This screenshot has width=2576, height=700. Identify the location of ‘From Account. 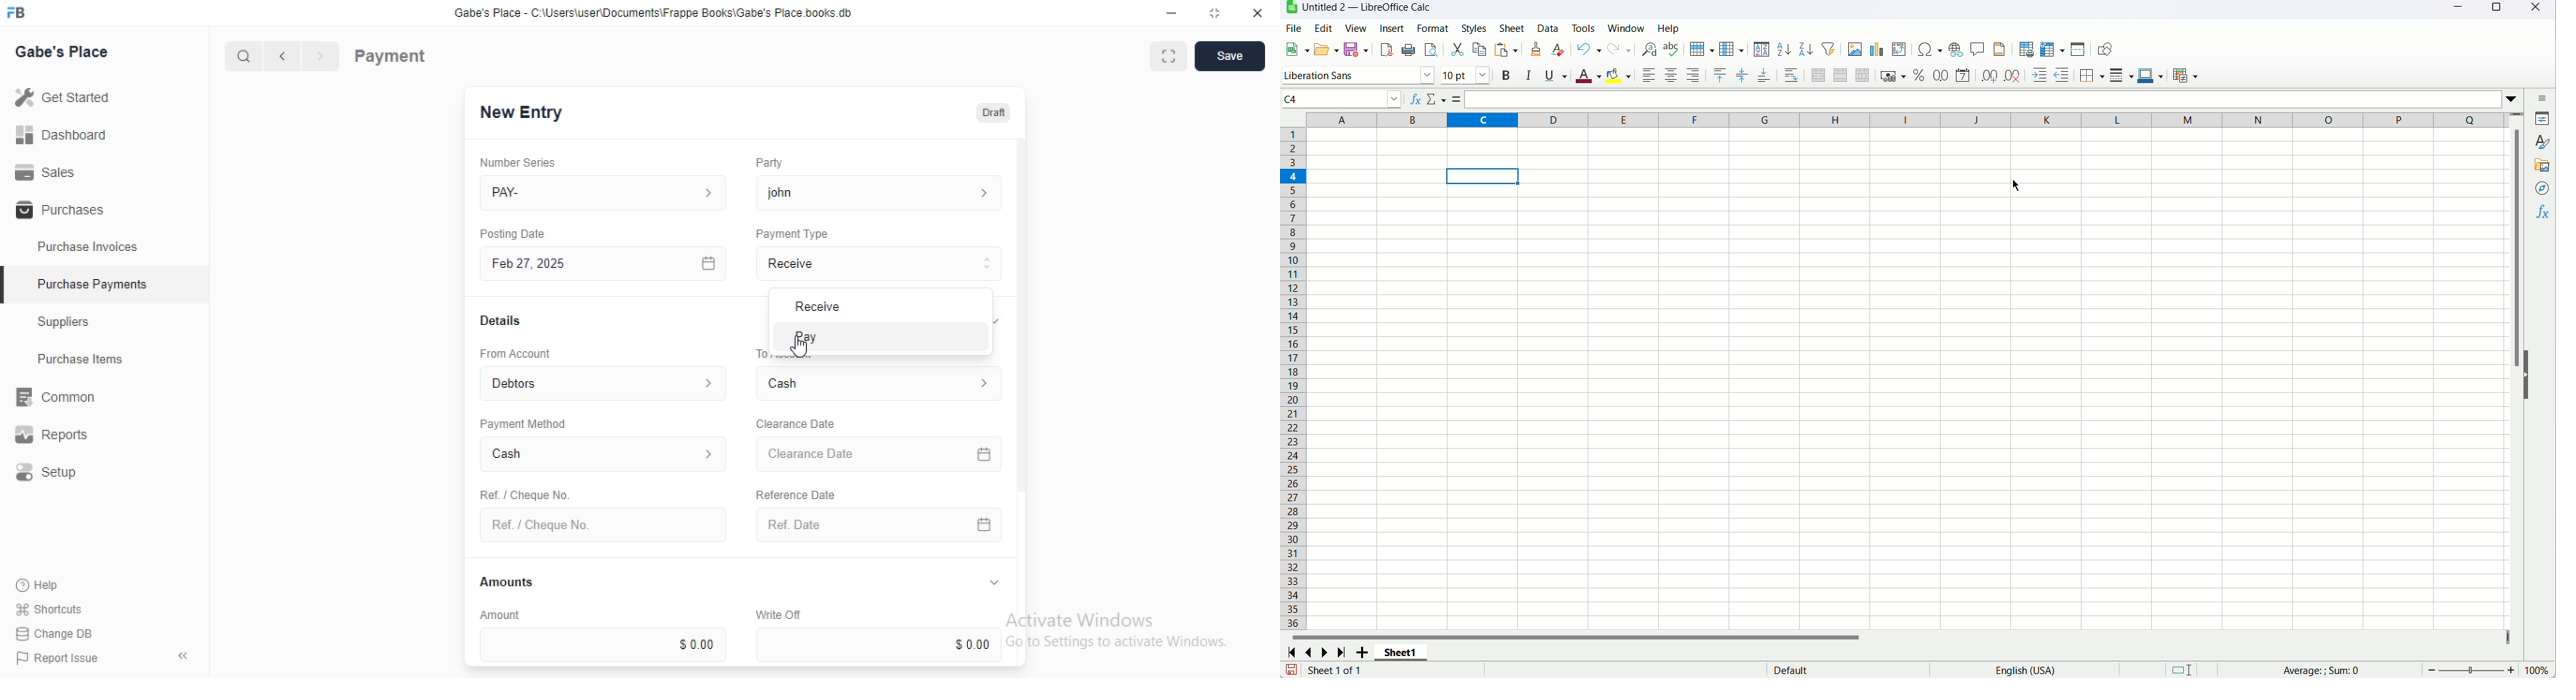
(514, 353).